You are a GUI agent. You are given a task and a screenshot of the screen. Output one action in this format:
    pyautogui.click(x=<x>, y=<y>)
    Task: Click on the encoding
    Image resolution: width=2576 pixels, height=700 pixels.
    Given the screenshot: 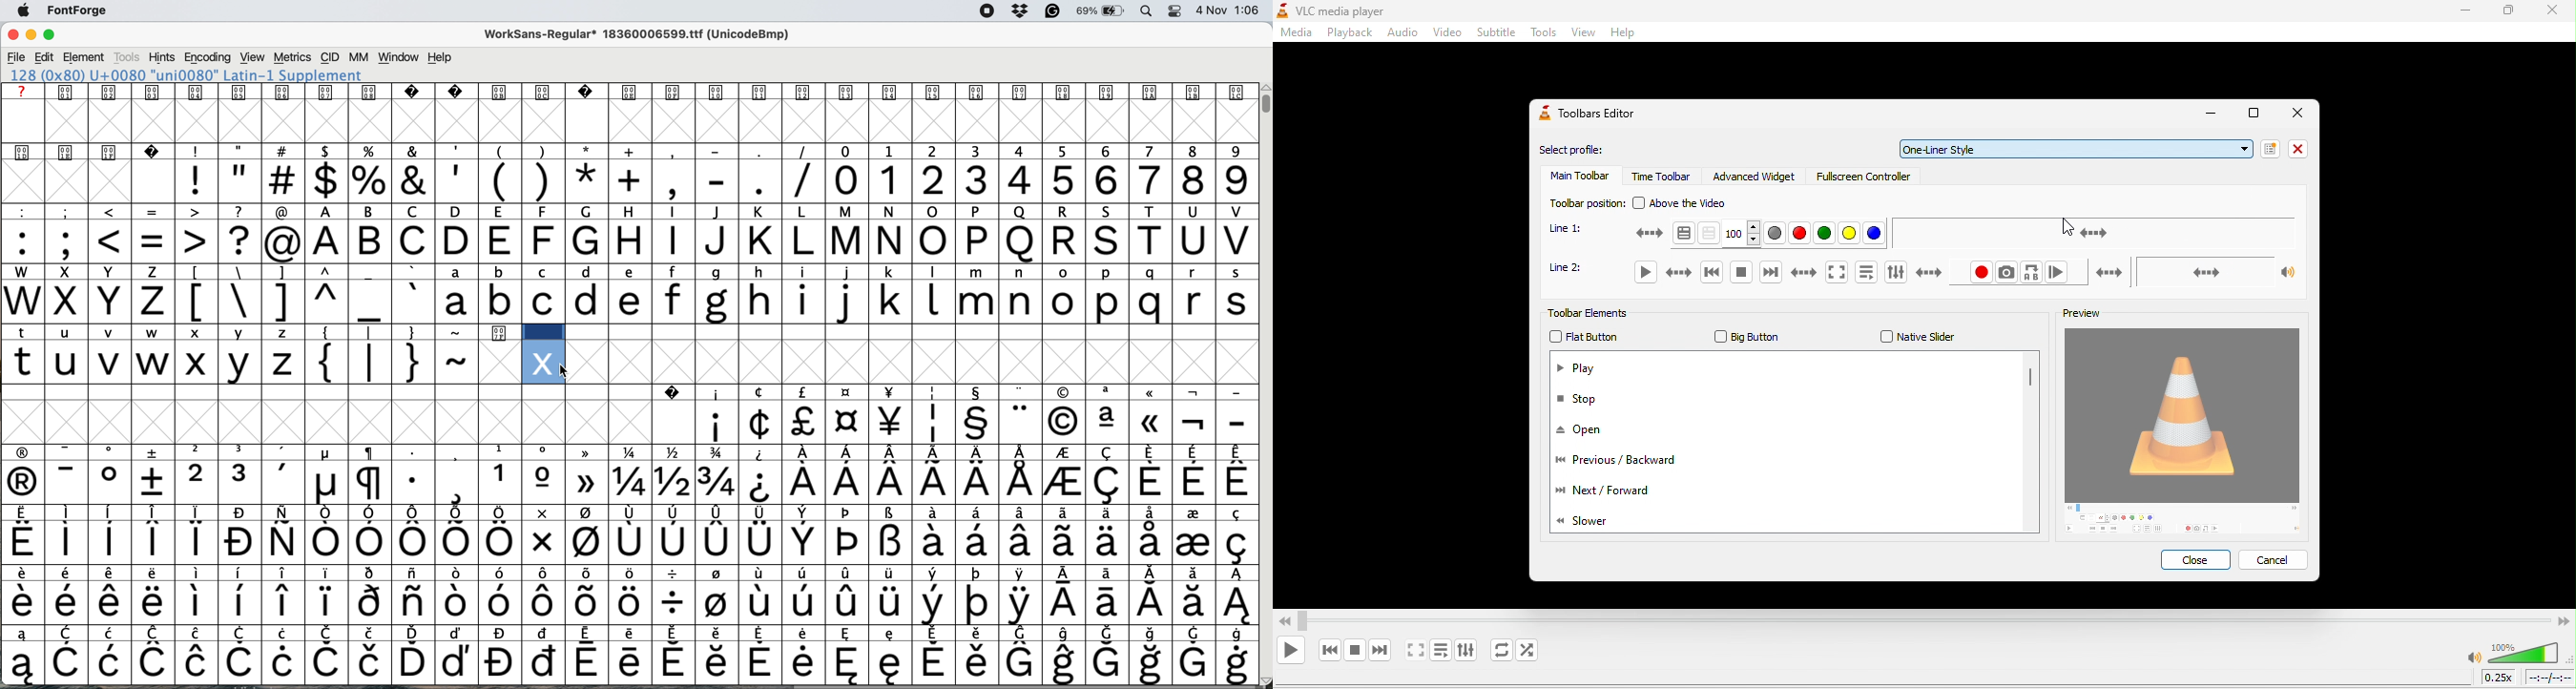 What is the action you would take?
    pyautogui.click(x=207, y=57)
    